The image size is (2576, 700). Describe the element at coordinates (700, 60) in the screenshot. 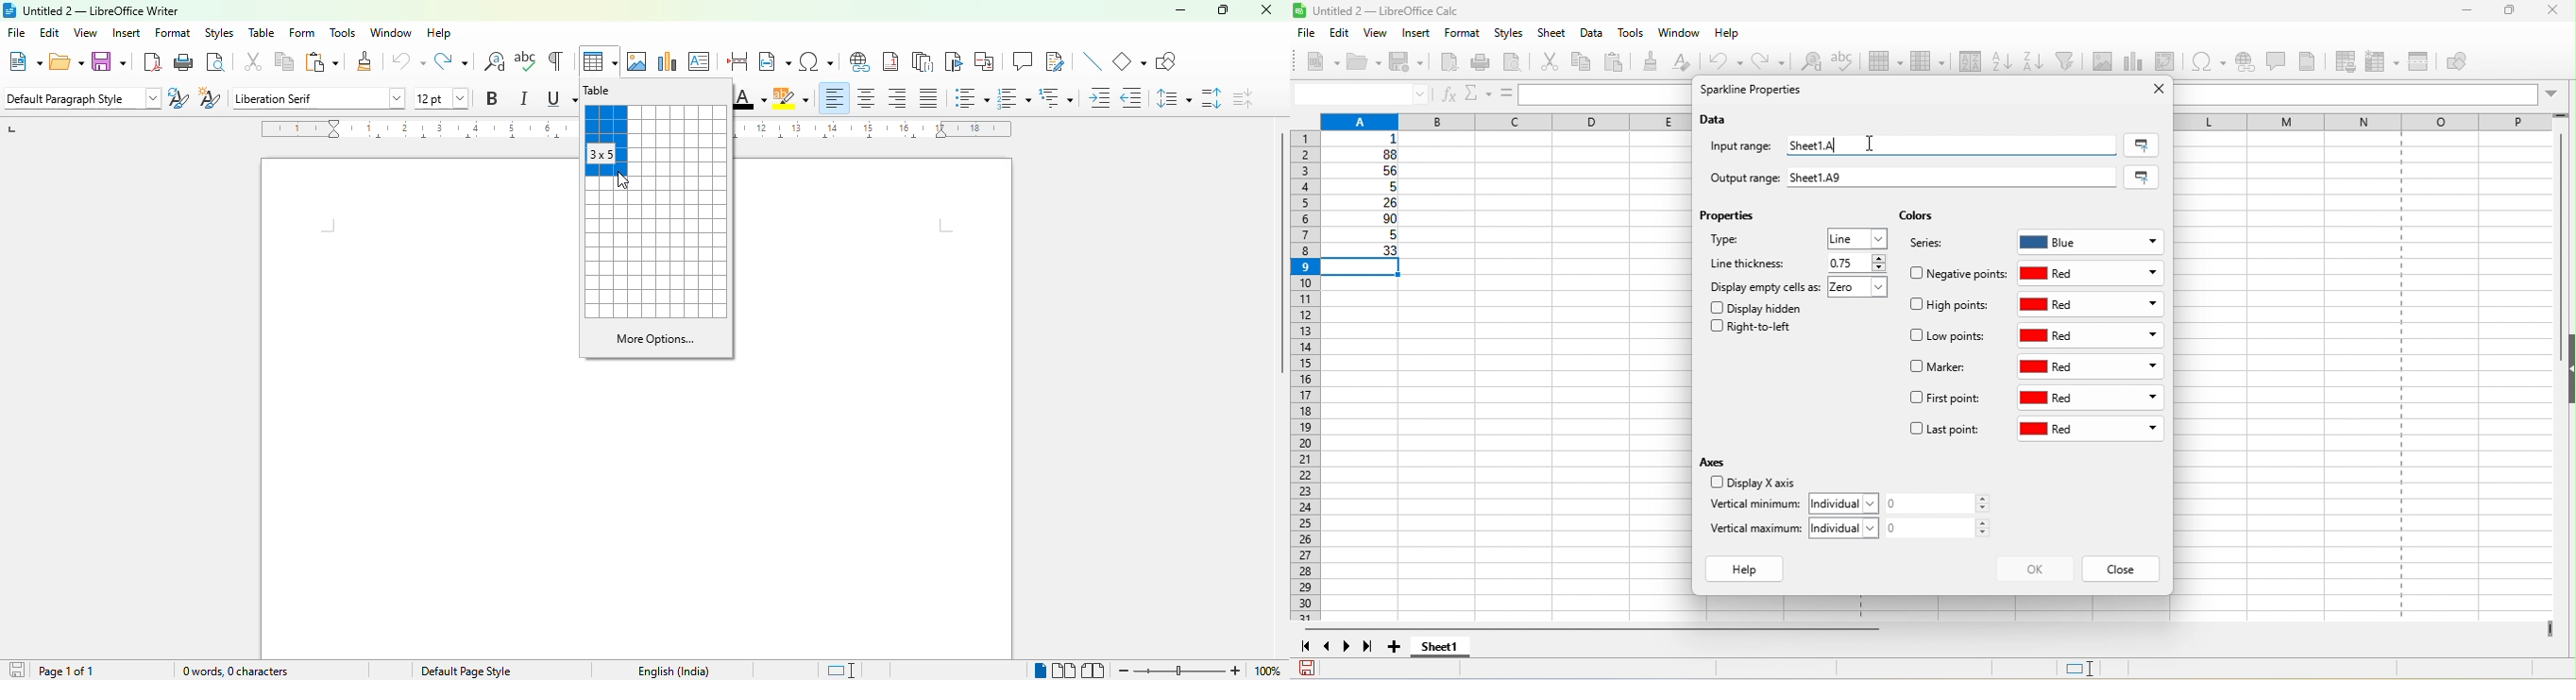

I see `insert text box` at that location.